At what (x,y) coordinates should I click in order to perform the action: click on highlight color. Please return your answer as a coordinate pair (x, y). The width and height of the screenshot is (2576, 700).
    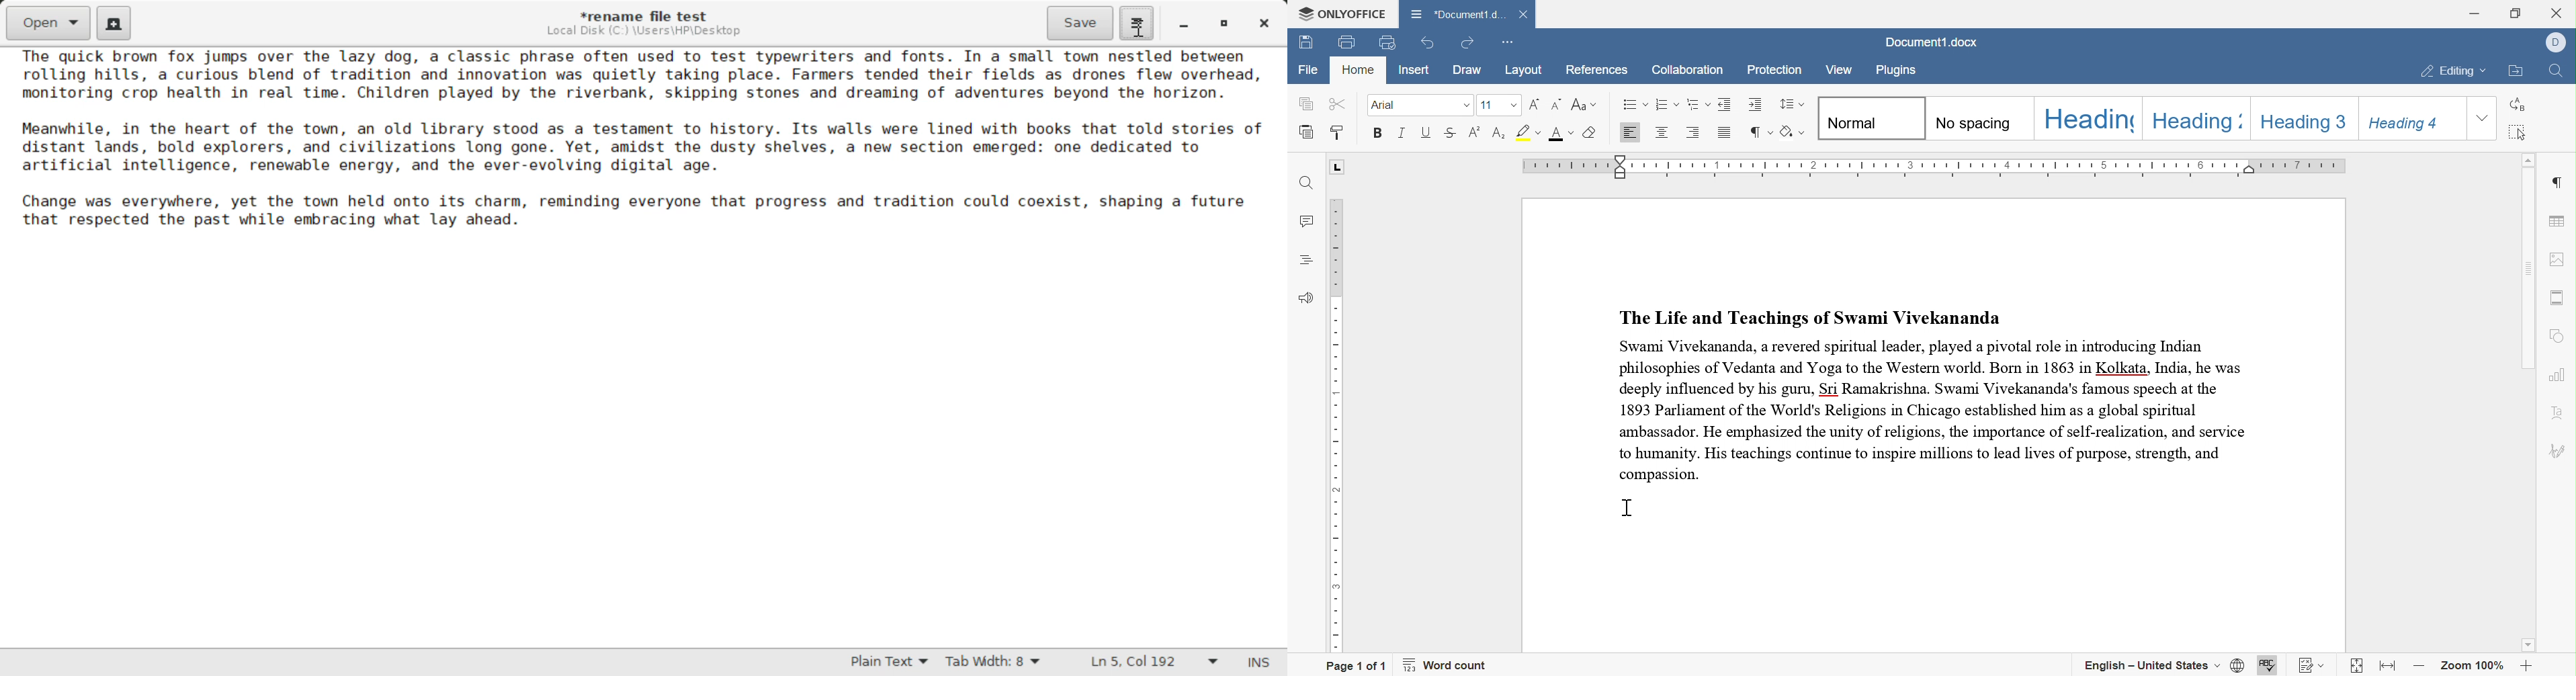
    Looking at the image, I should click on (1529, 131).